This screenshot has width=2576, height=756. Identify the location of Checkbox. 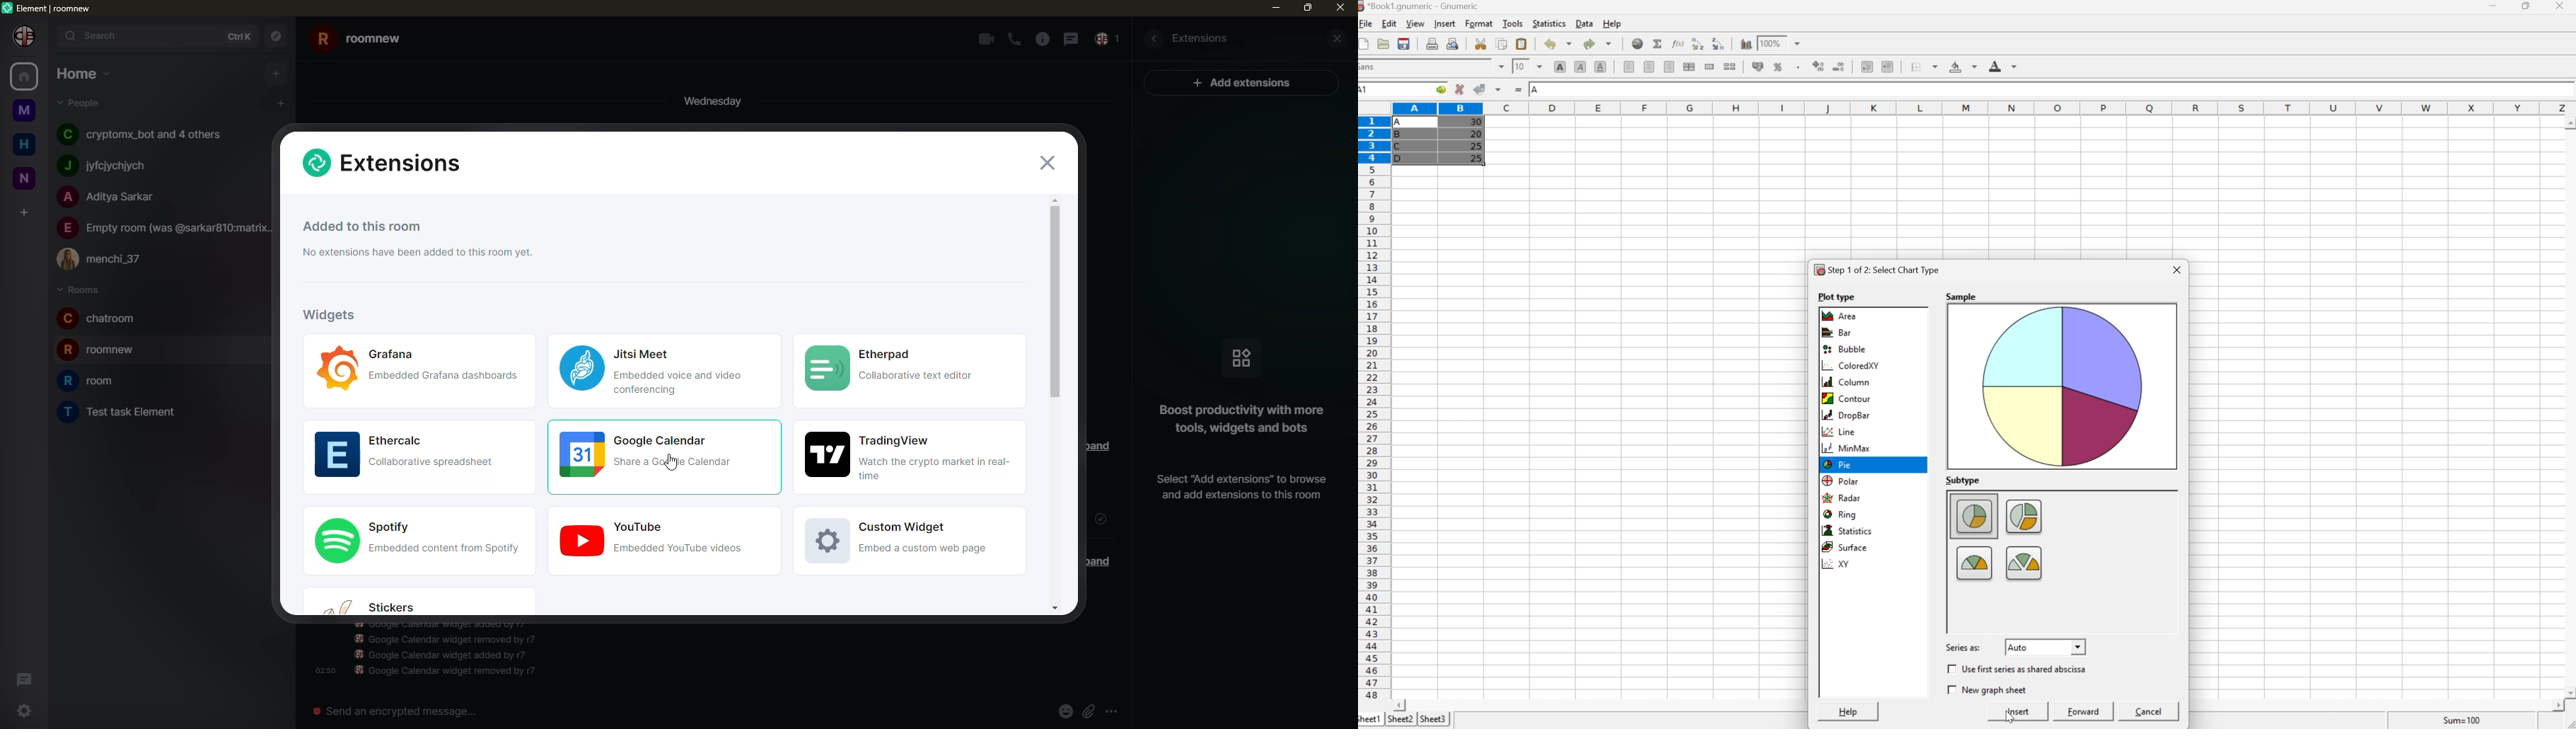
(1950, 690).